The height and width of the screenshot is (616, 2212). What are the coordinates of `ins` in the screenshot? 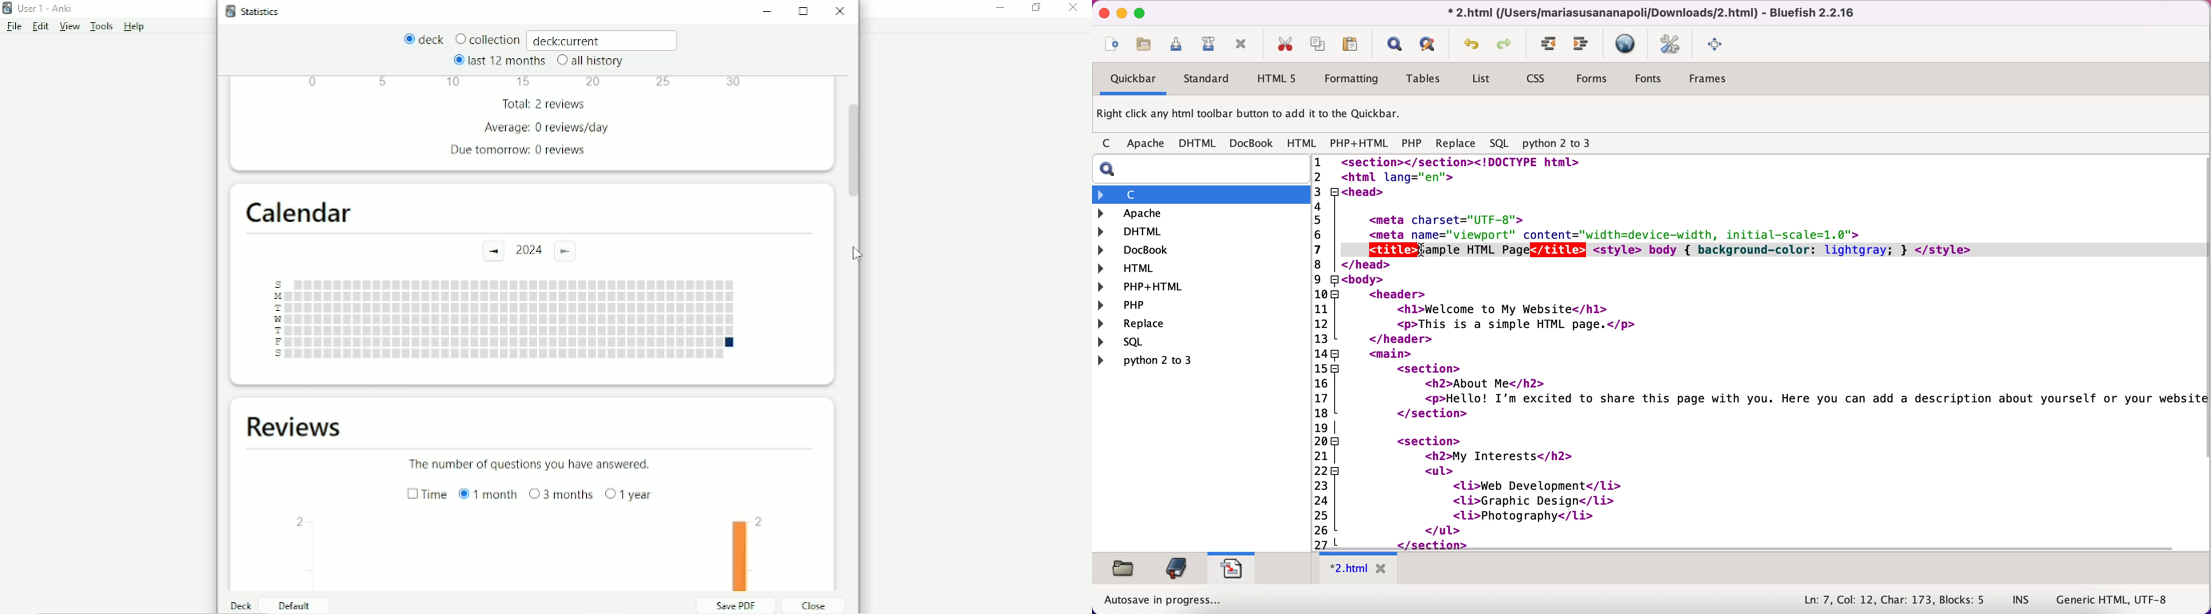 It's located at (2022, 600).